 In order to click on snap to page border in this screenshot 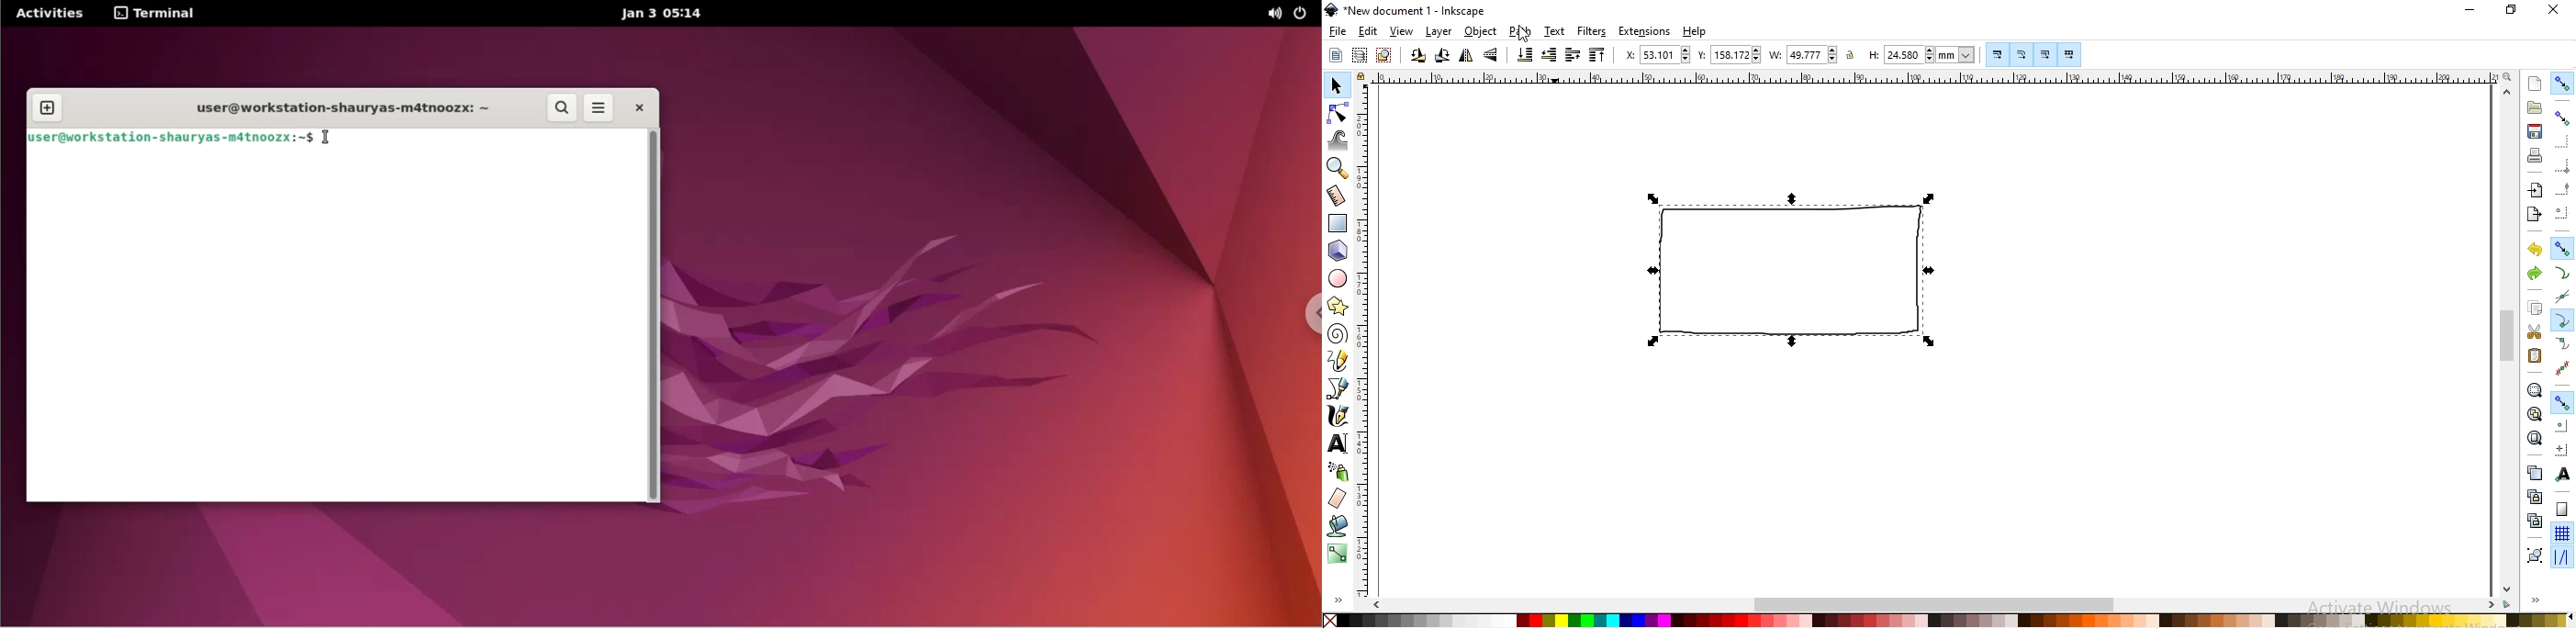, I will do `click(2562, 509)`.